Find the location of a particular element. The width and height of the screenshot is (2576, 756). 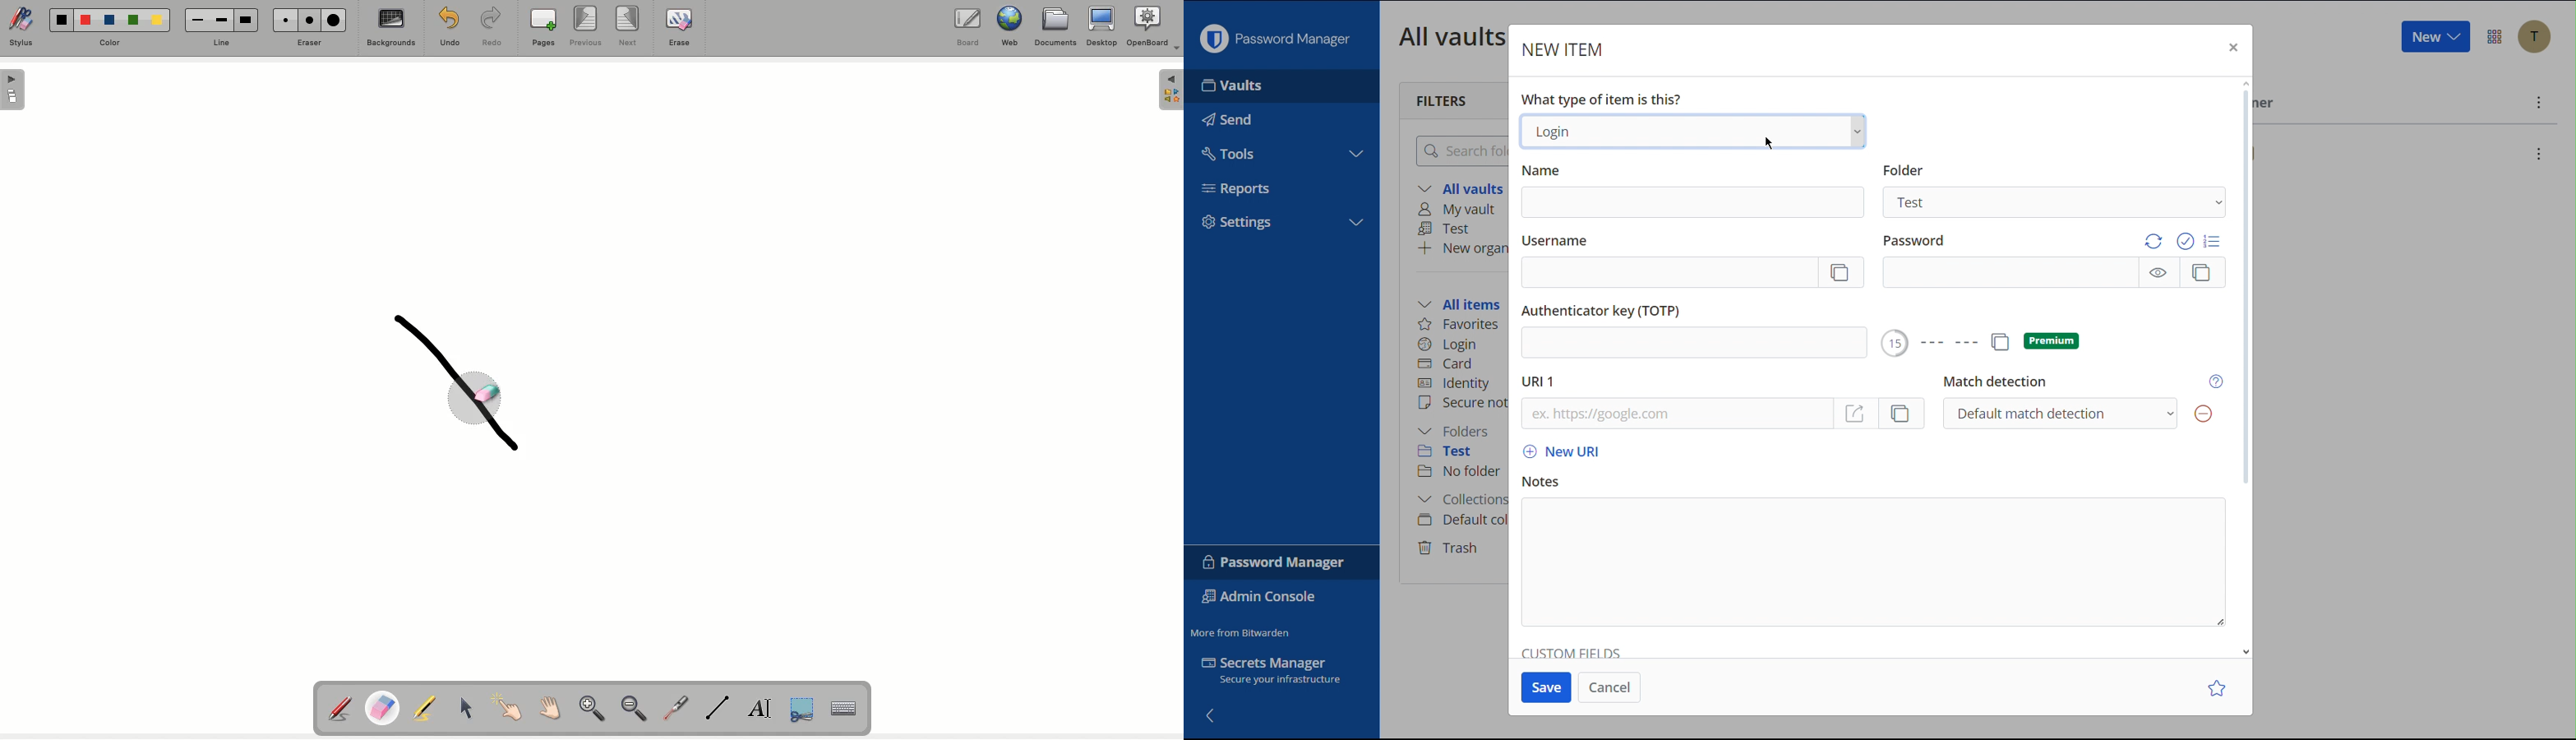

Eraser is located at coordinates (385, 707).